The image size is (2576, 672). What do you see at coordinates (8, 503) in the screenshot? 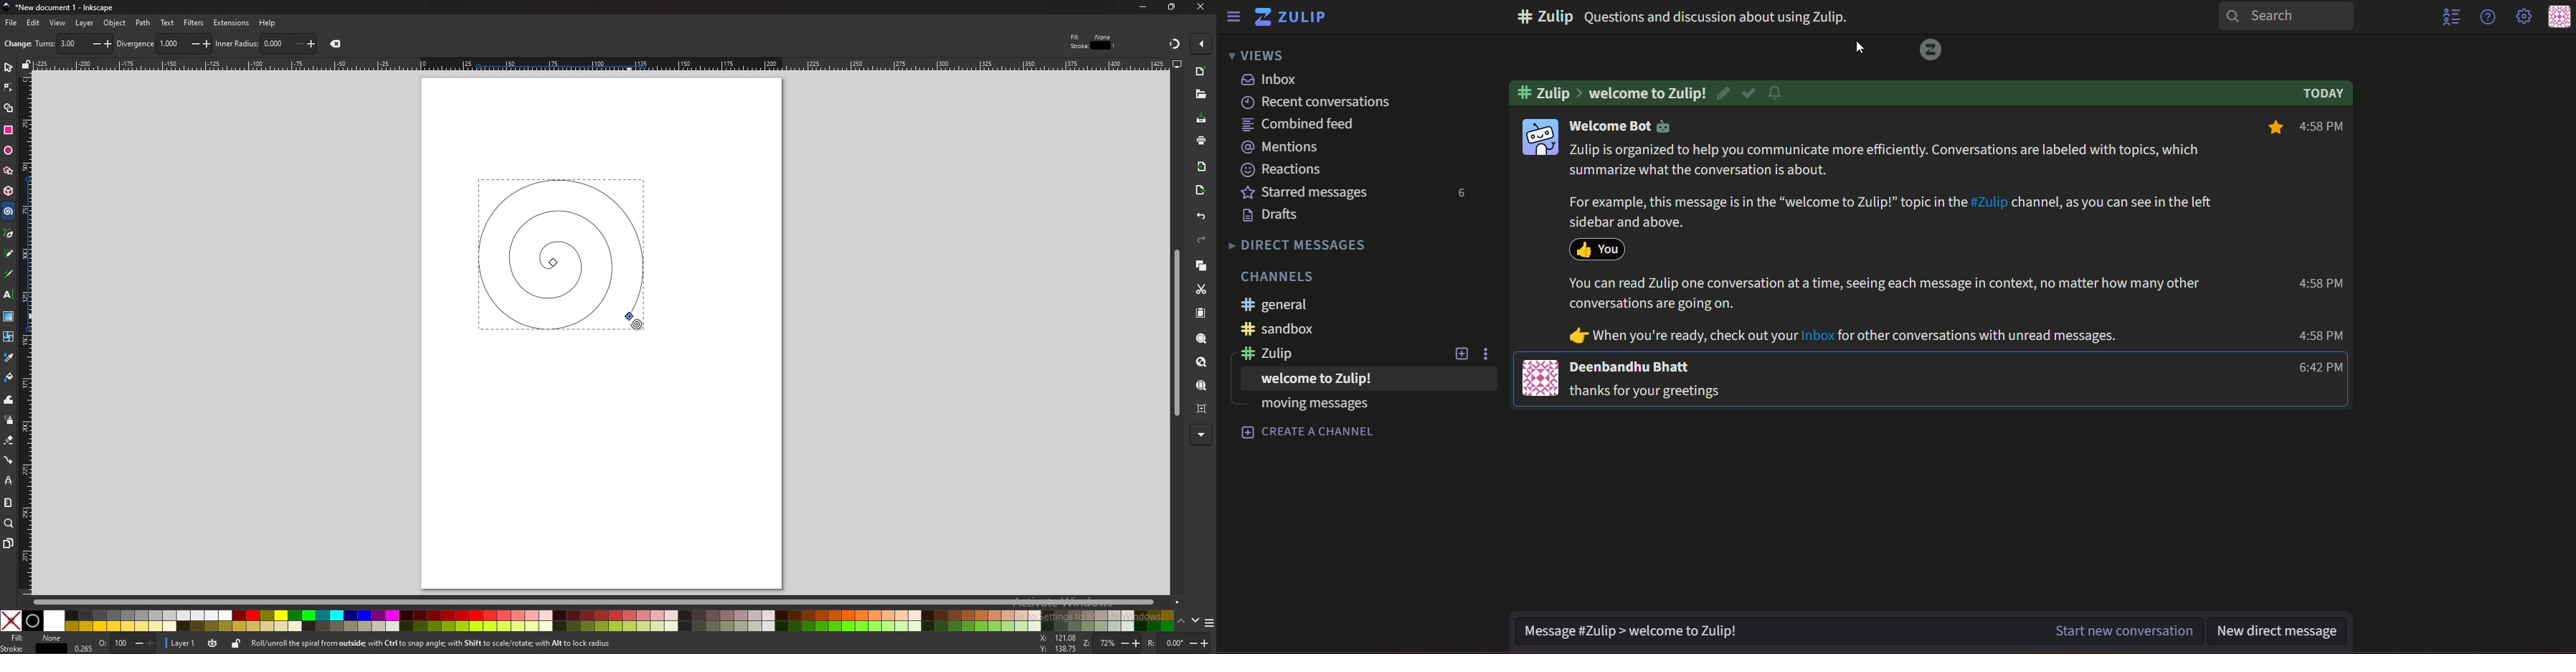
I see `measure` at bounding box center [8, 503].